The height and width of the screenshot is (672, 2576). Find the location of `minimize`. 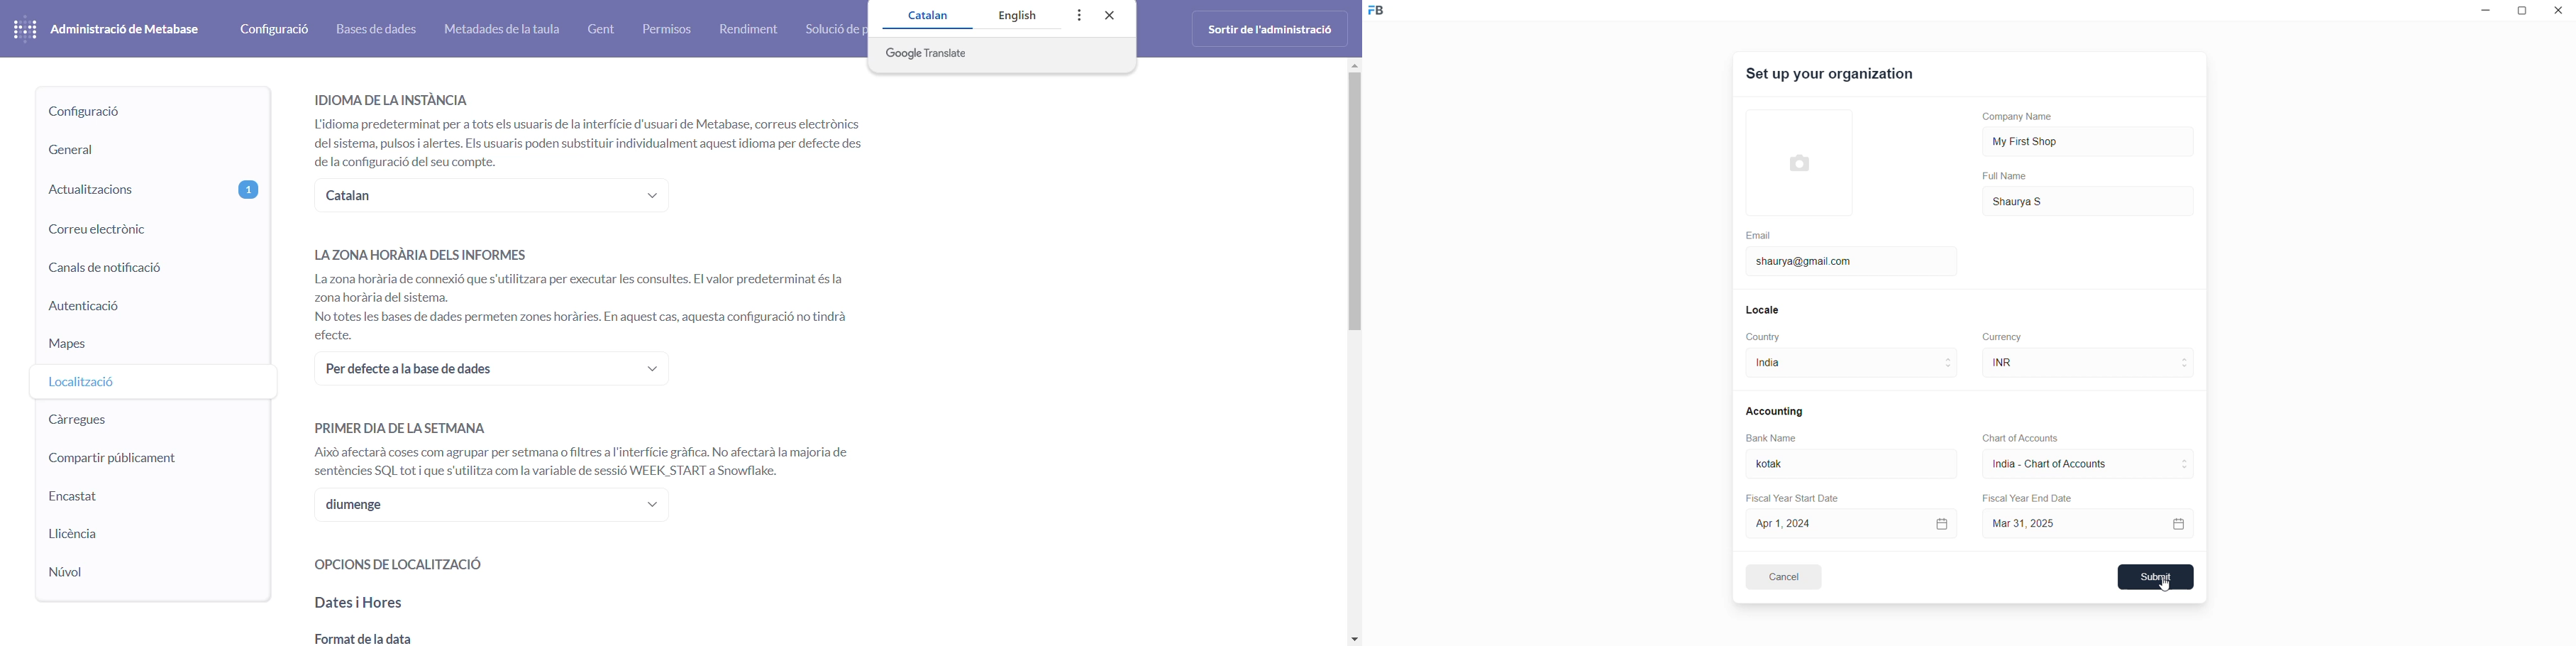

minimize is located at coordinates (2483, 13).